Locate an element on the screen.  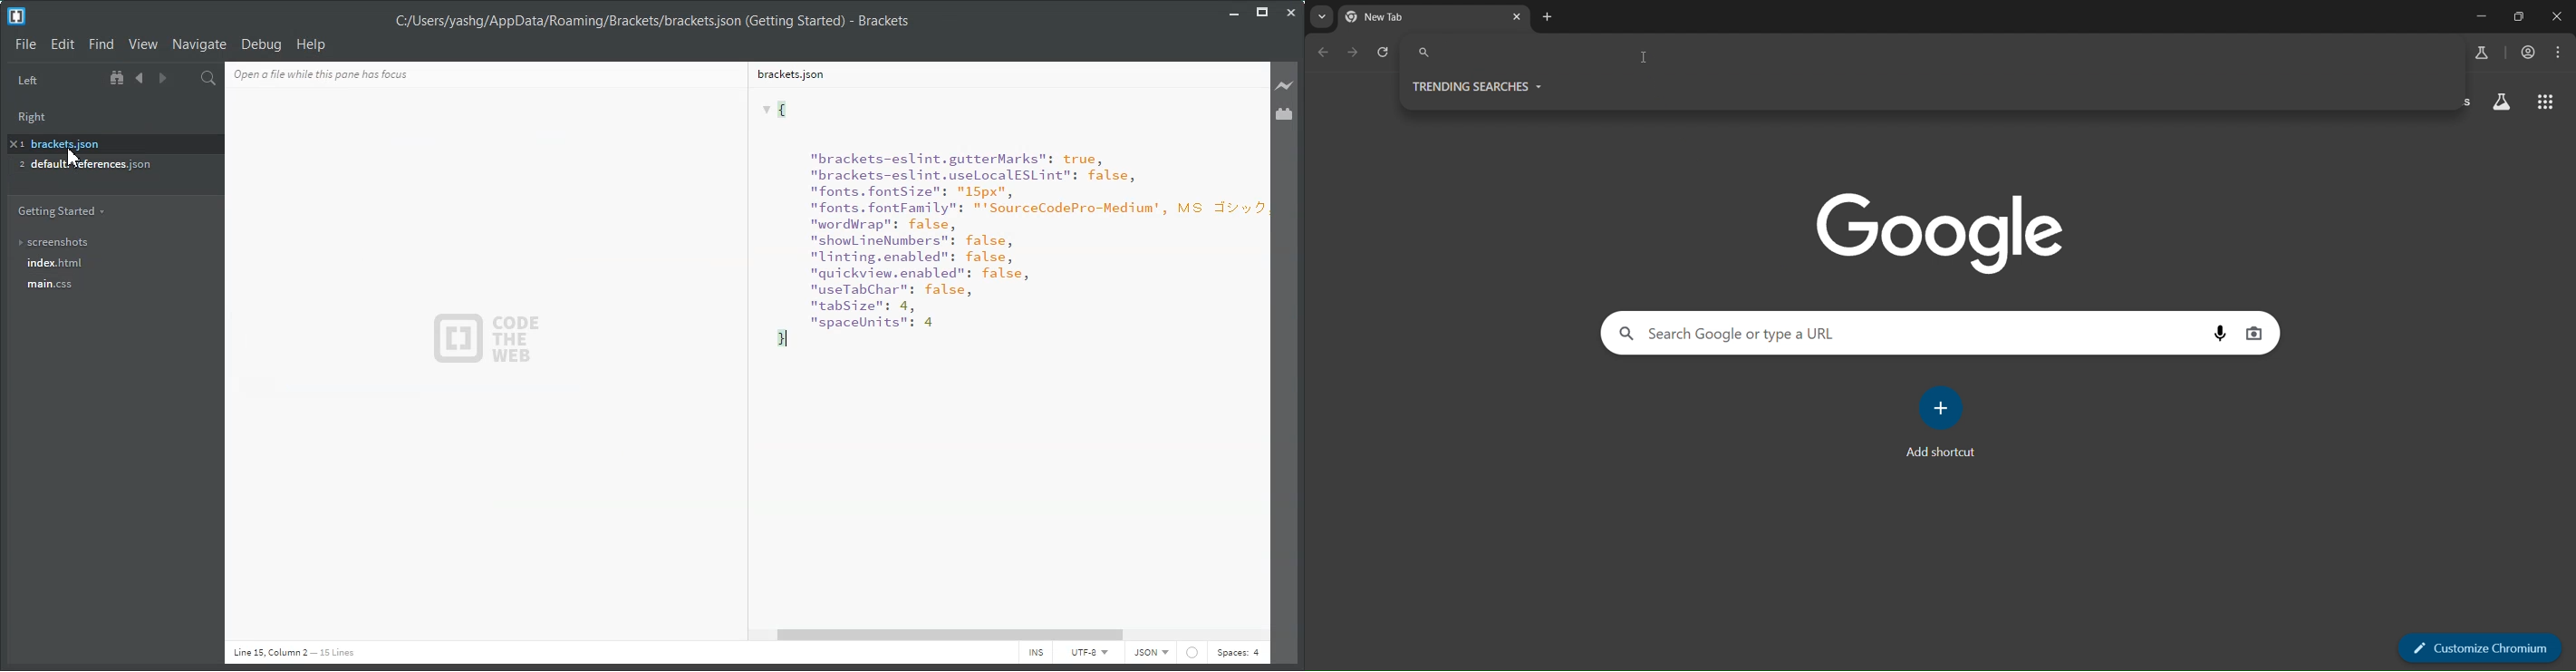
restore down is located at coordinates (2522, 17).